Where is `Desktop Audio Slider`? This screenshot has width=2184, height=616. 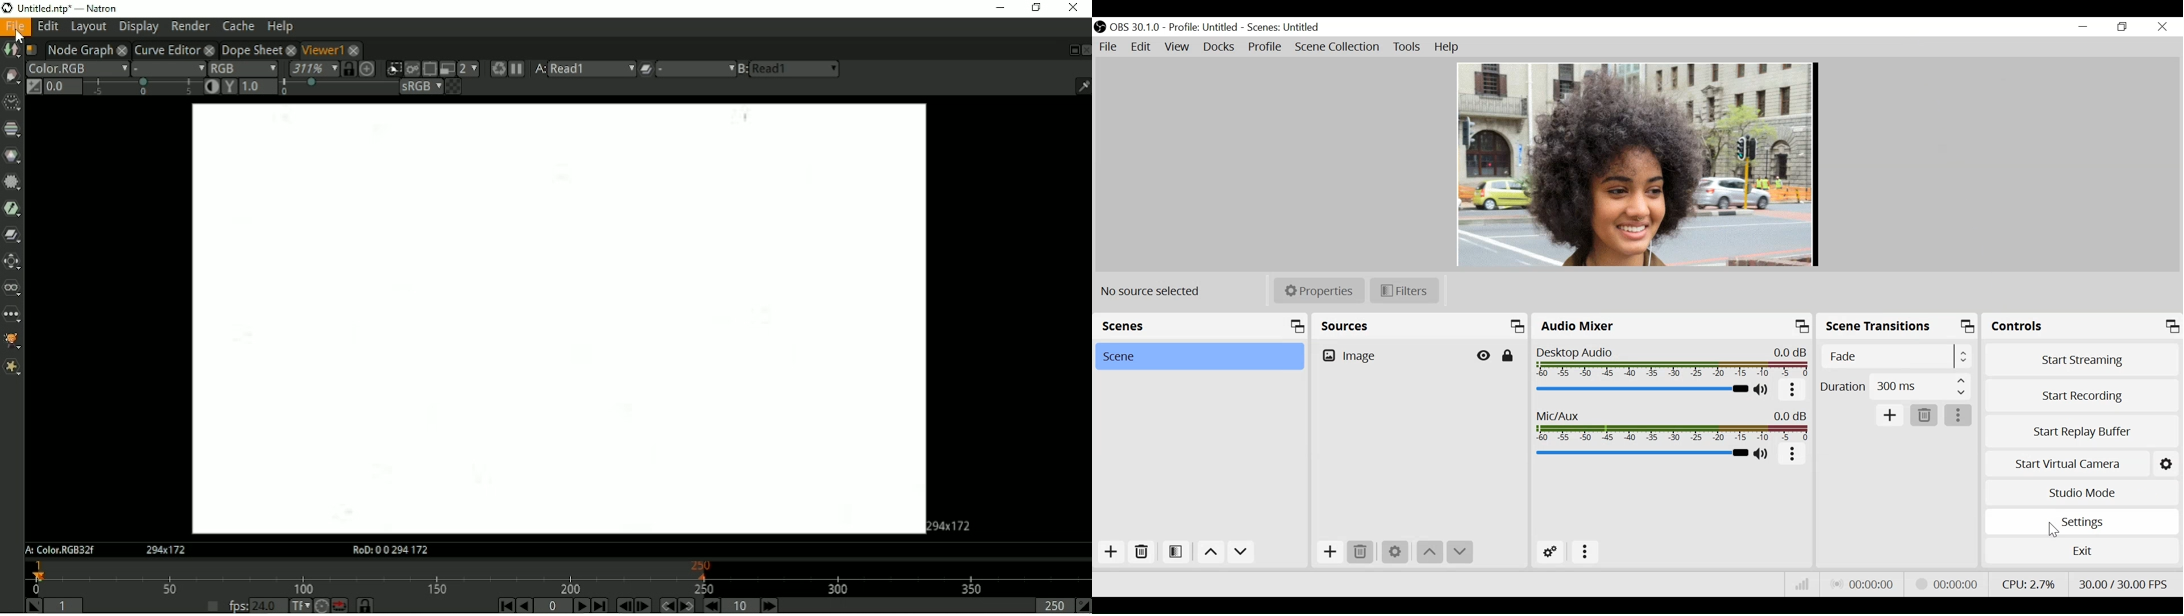
Desktop Audio Slider is located at coordinates (1642, 388).